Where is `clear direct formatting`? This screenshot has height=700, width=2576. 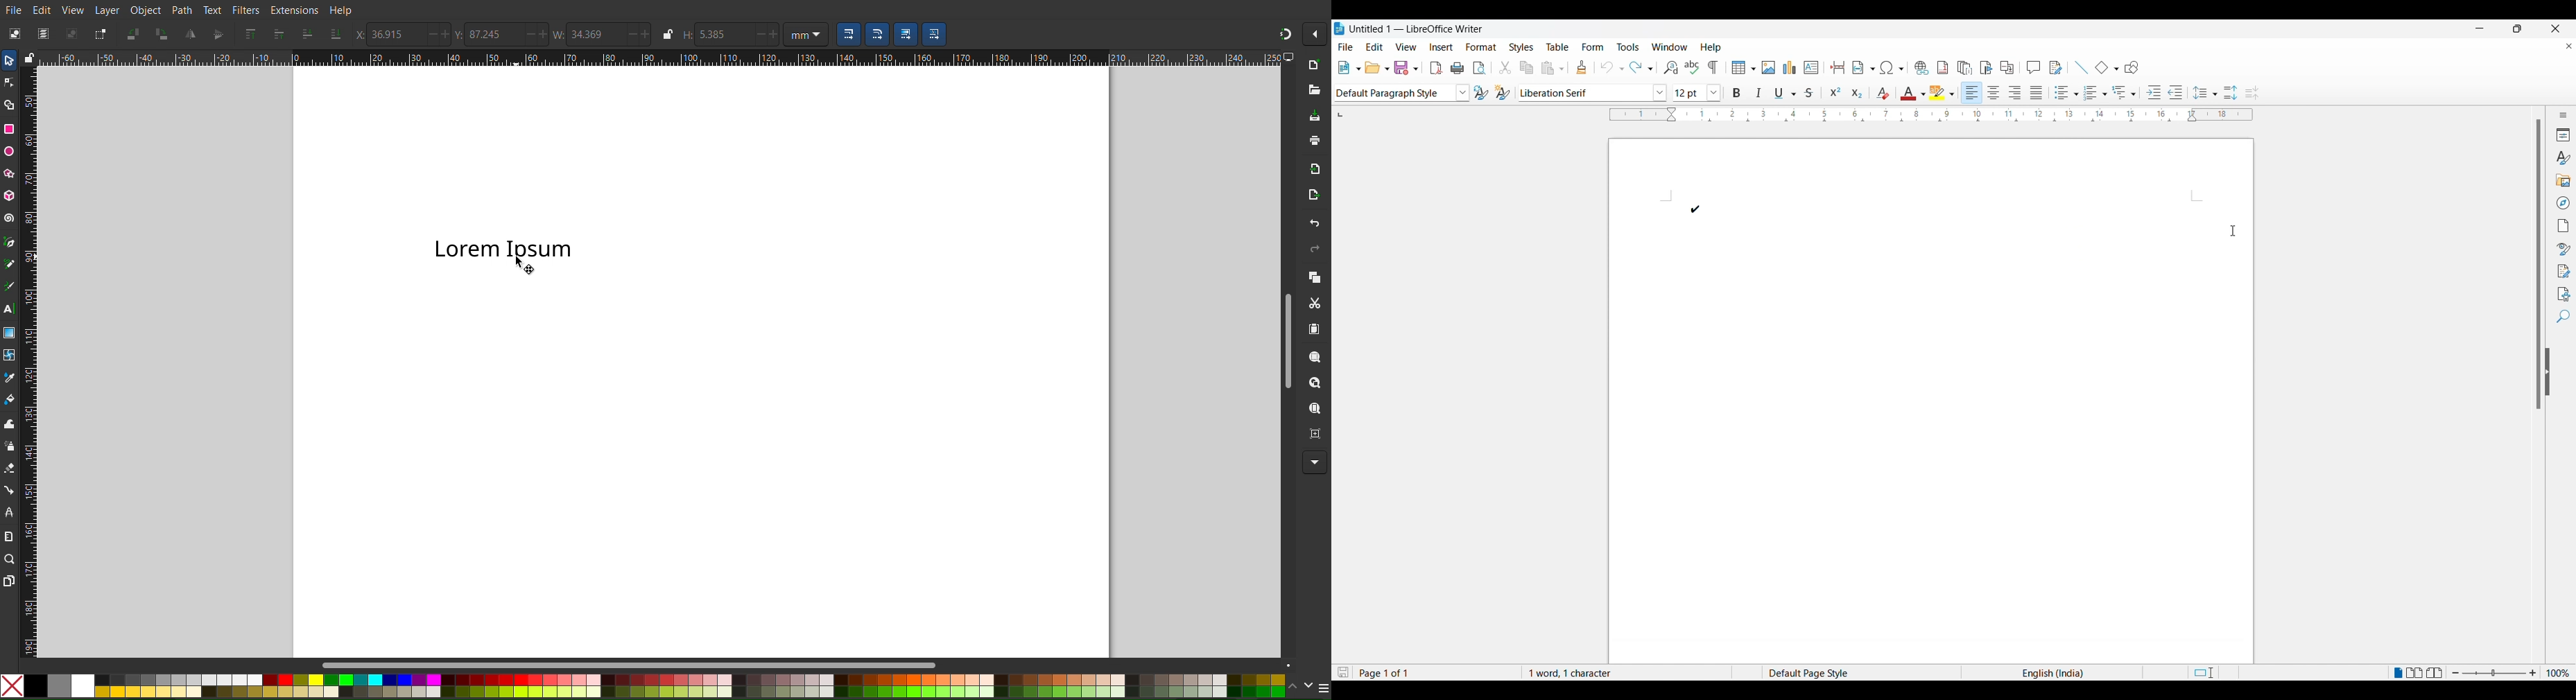
clear direct formatting is located at coordinates (1882, 92).